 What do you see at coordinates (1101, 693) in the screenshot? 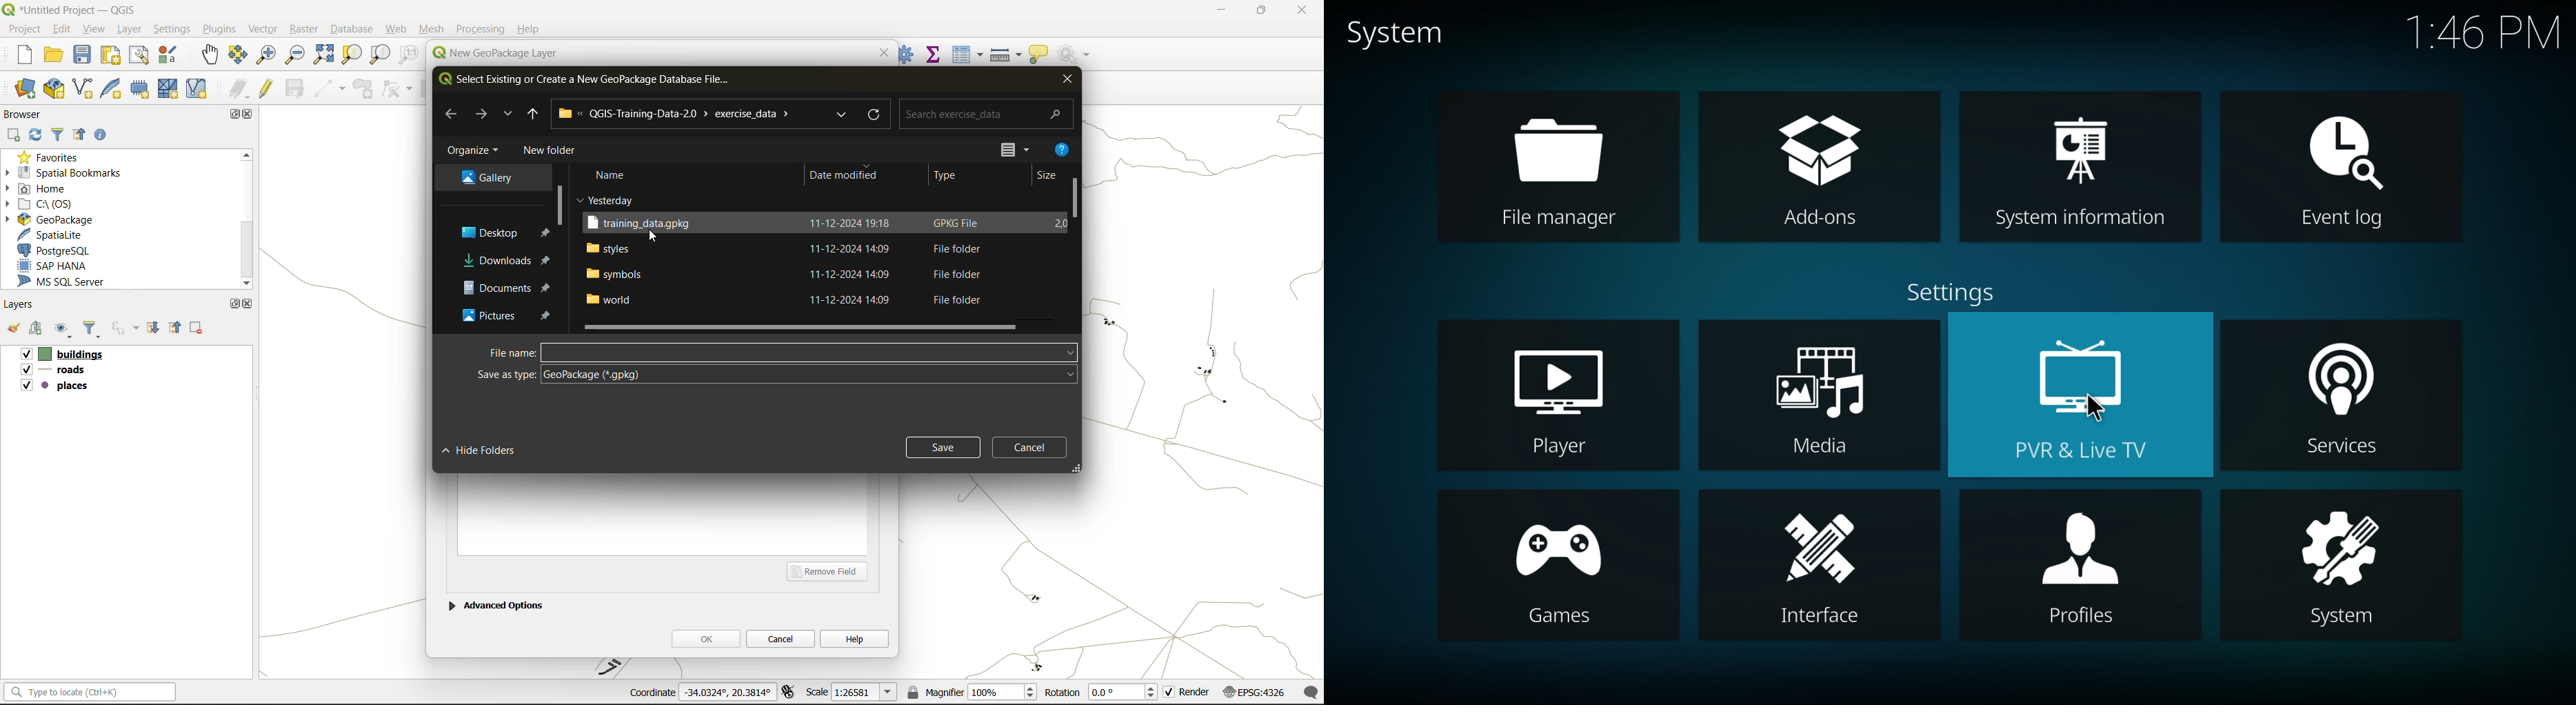
I see `rotation` at bounding box center [1101, 693].